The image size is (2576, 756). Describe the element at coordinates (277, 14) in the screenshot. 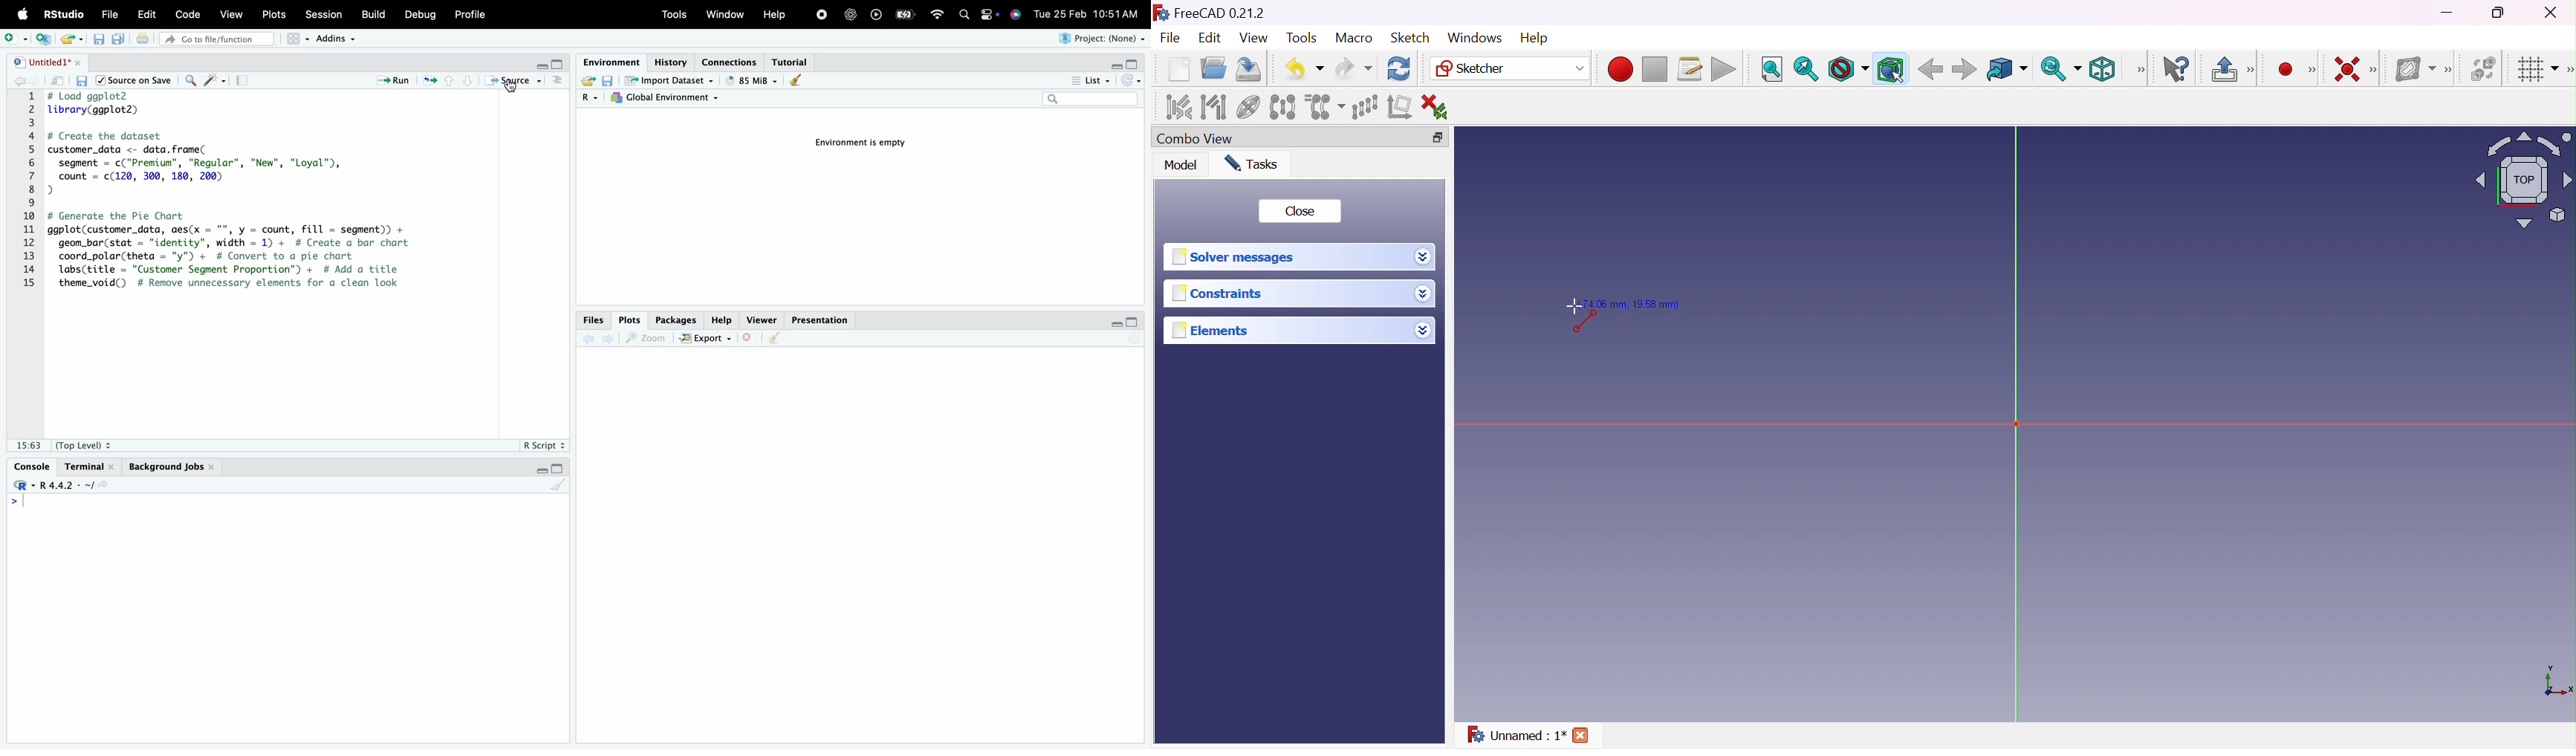

I see `Plots` at that location.